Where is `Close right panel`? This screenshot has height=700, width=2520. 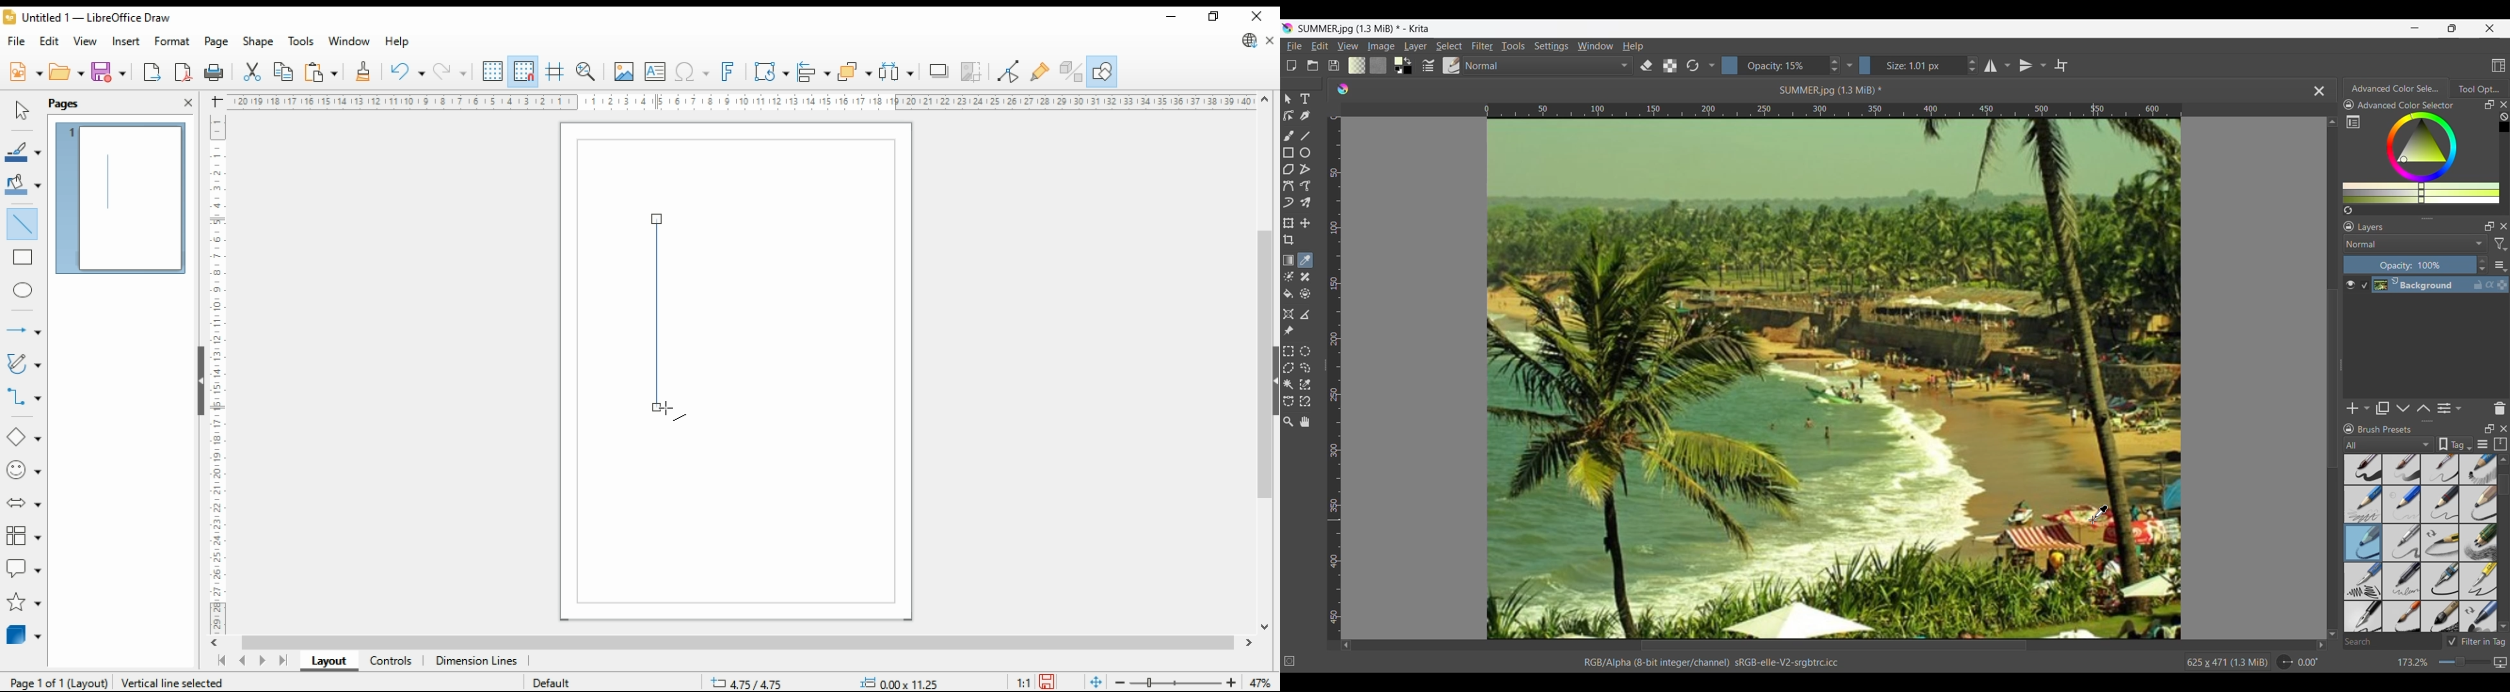 Close right panel is located at coordinates (2504, 104).